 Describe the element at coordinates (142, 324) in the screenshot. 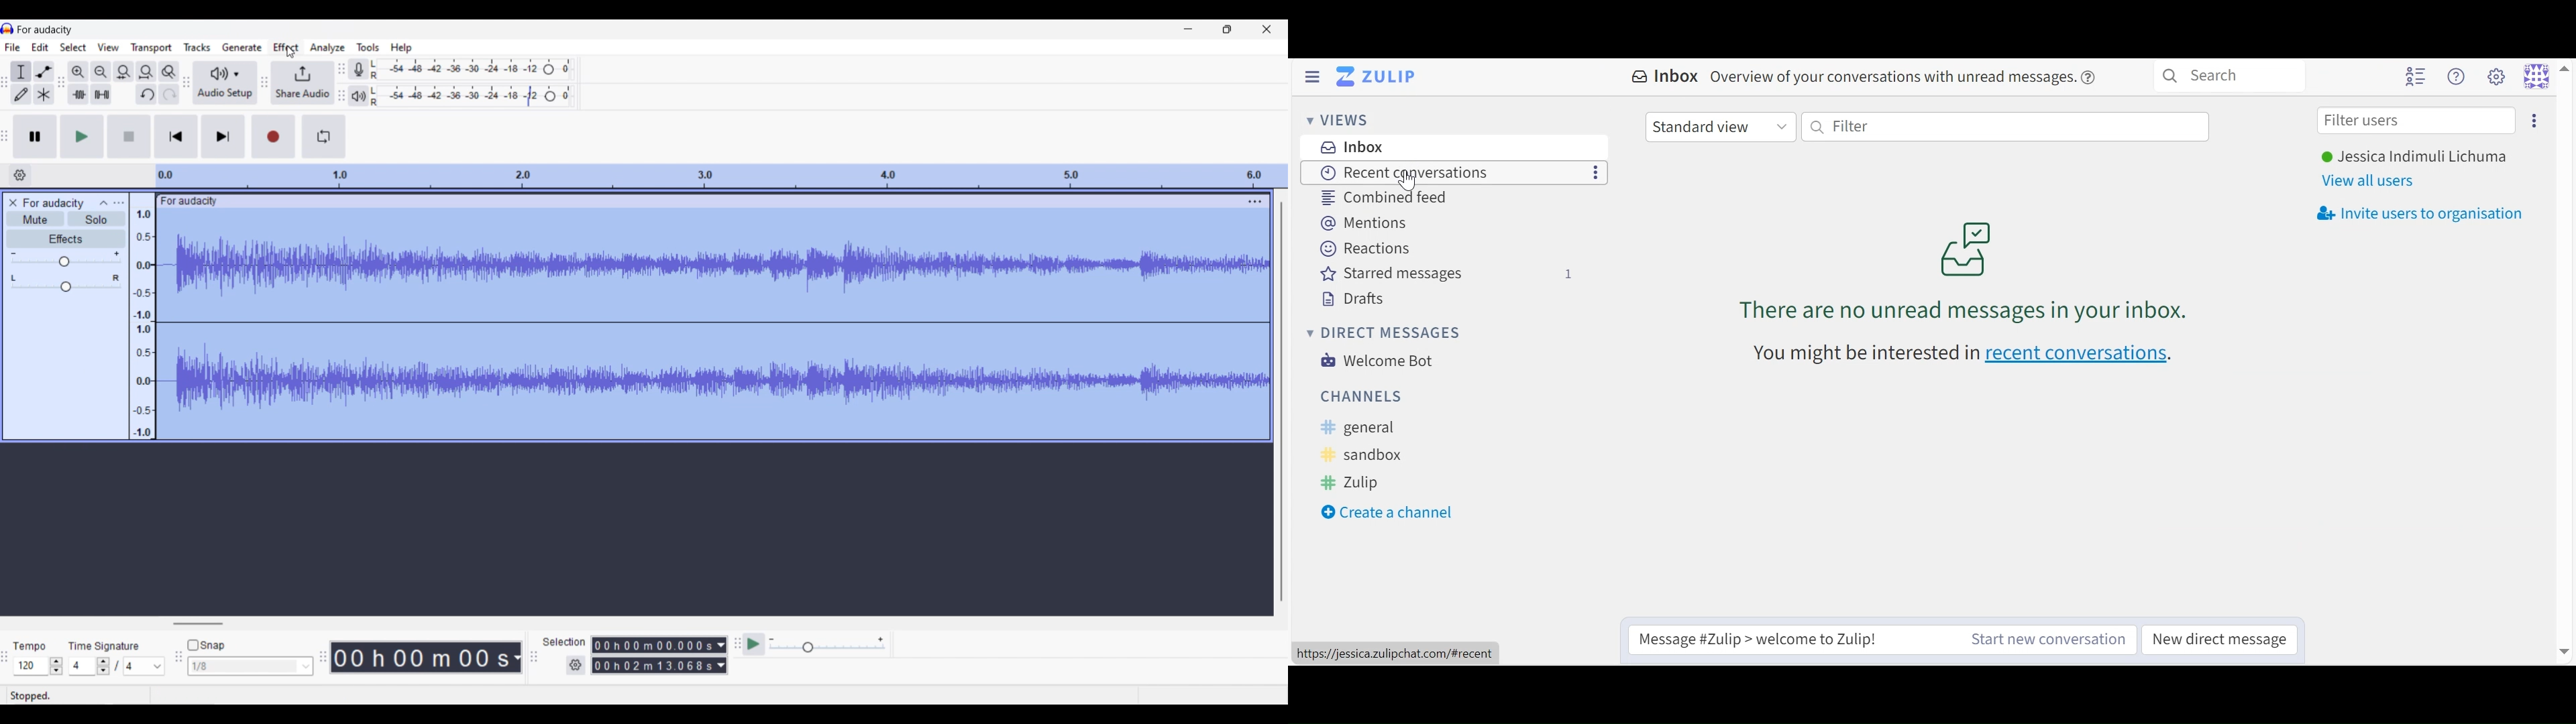

I see `Scale to measure sound intensity` at that location.